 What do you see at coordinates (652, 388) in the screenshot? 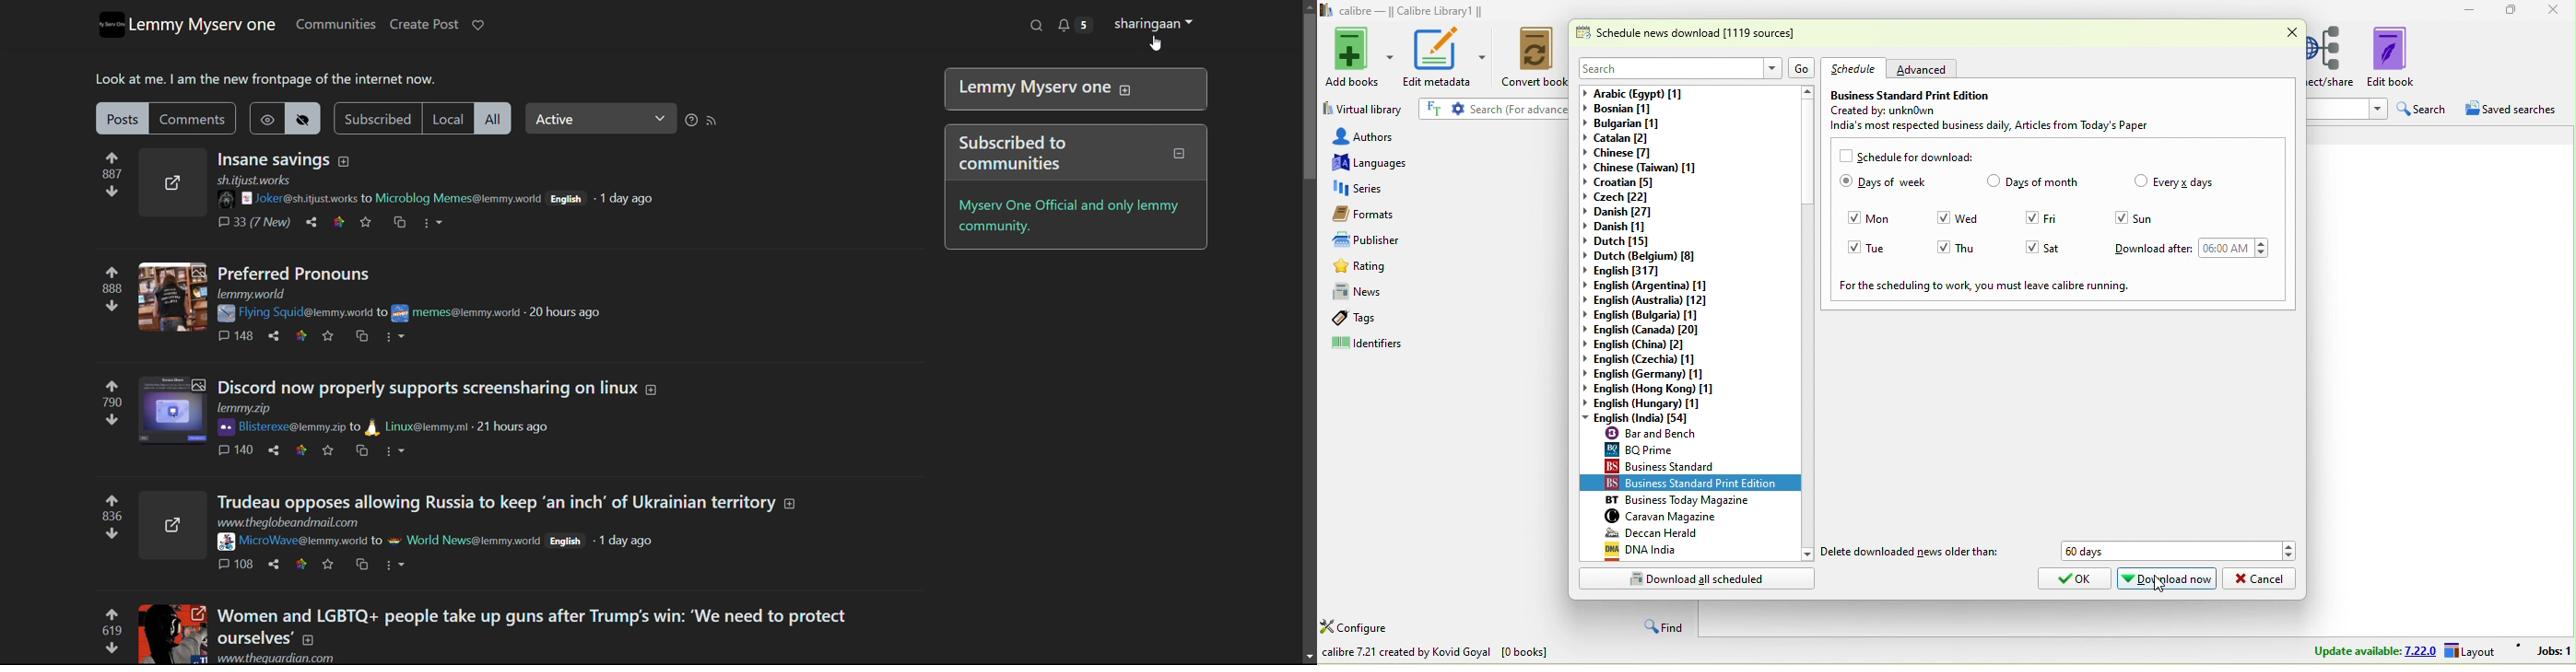
I see `expand` at bounding box center [652, 388].